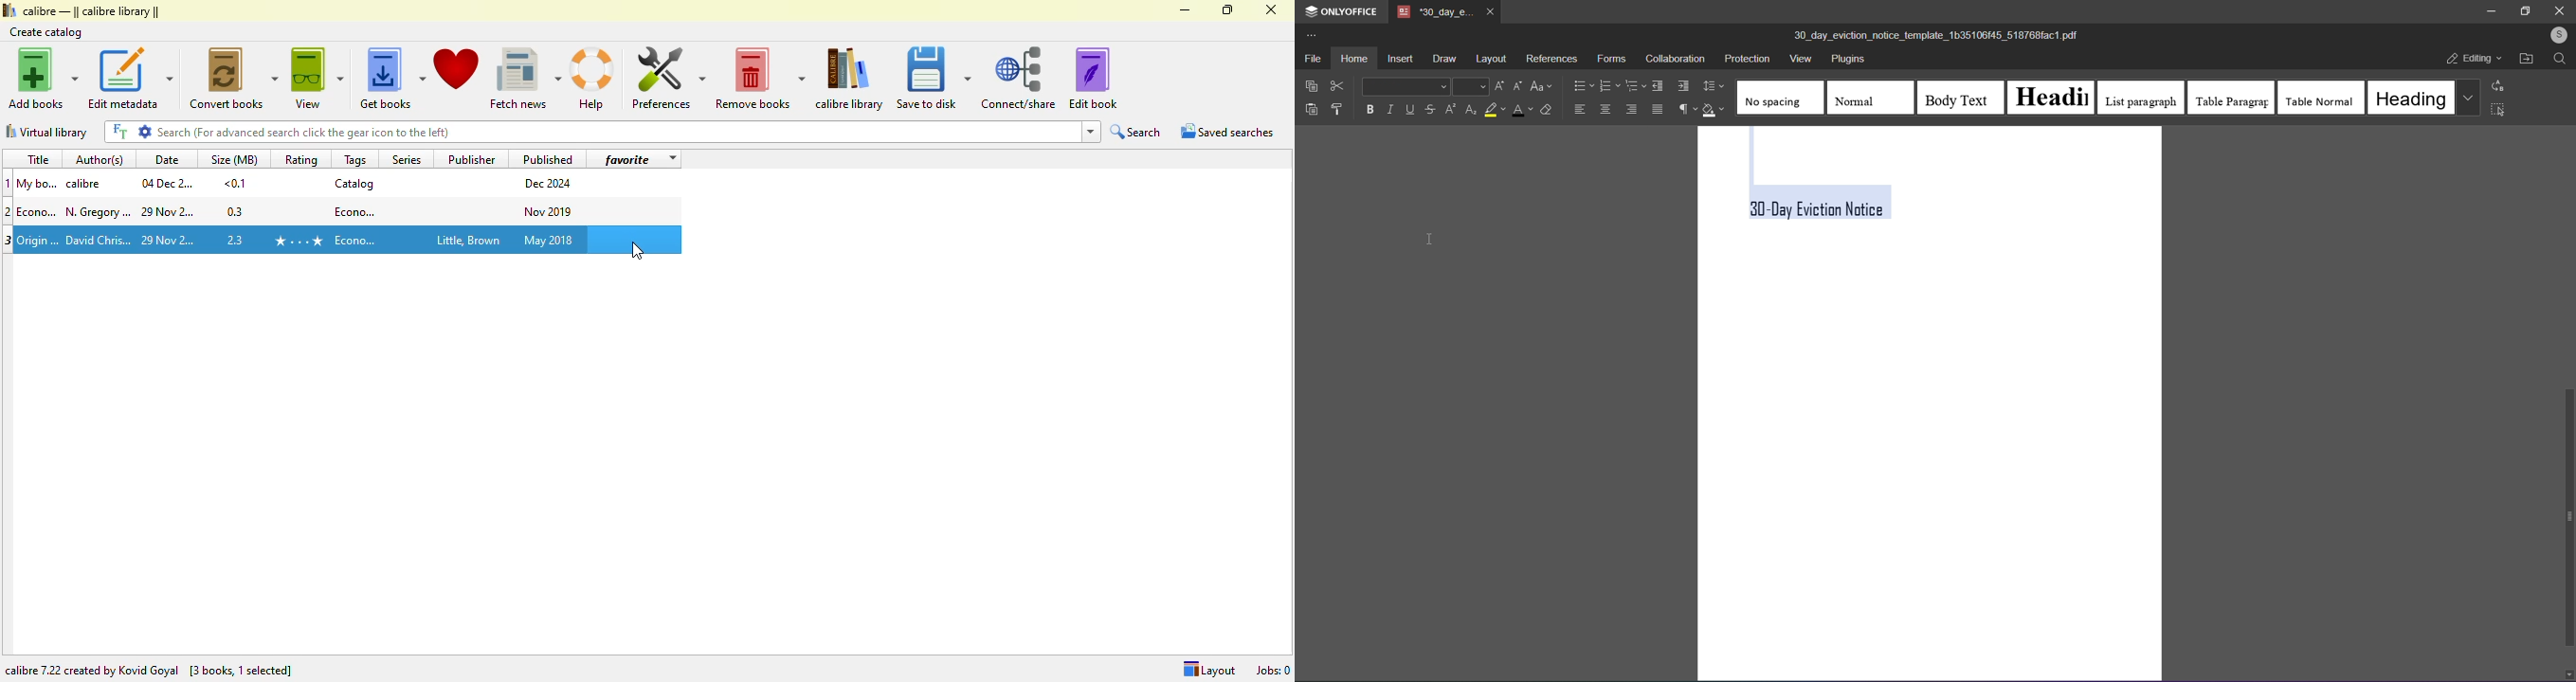 The image size is (2576, 700). I want to click on author, so click(87, 184).